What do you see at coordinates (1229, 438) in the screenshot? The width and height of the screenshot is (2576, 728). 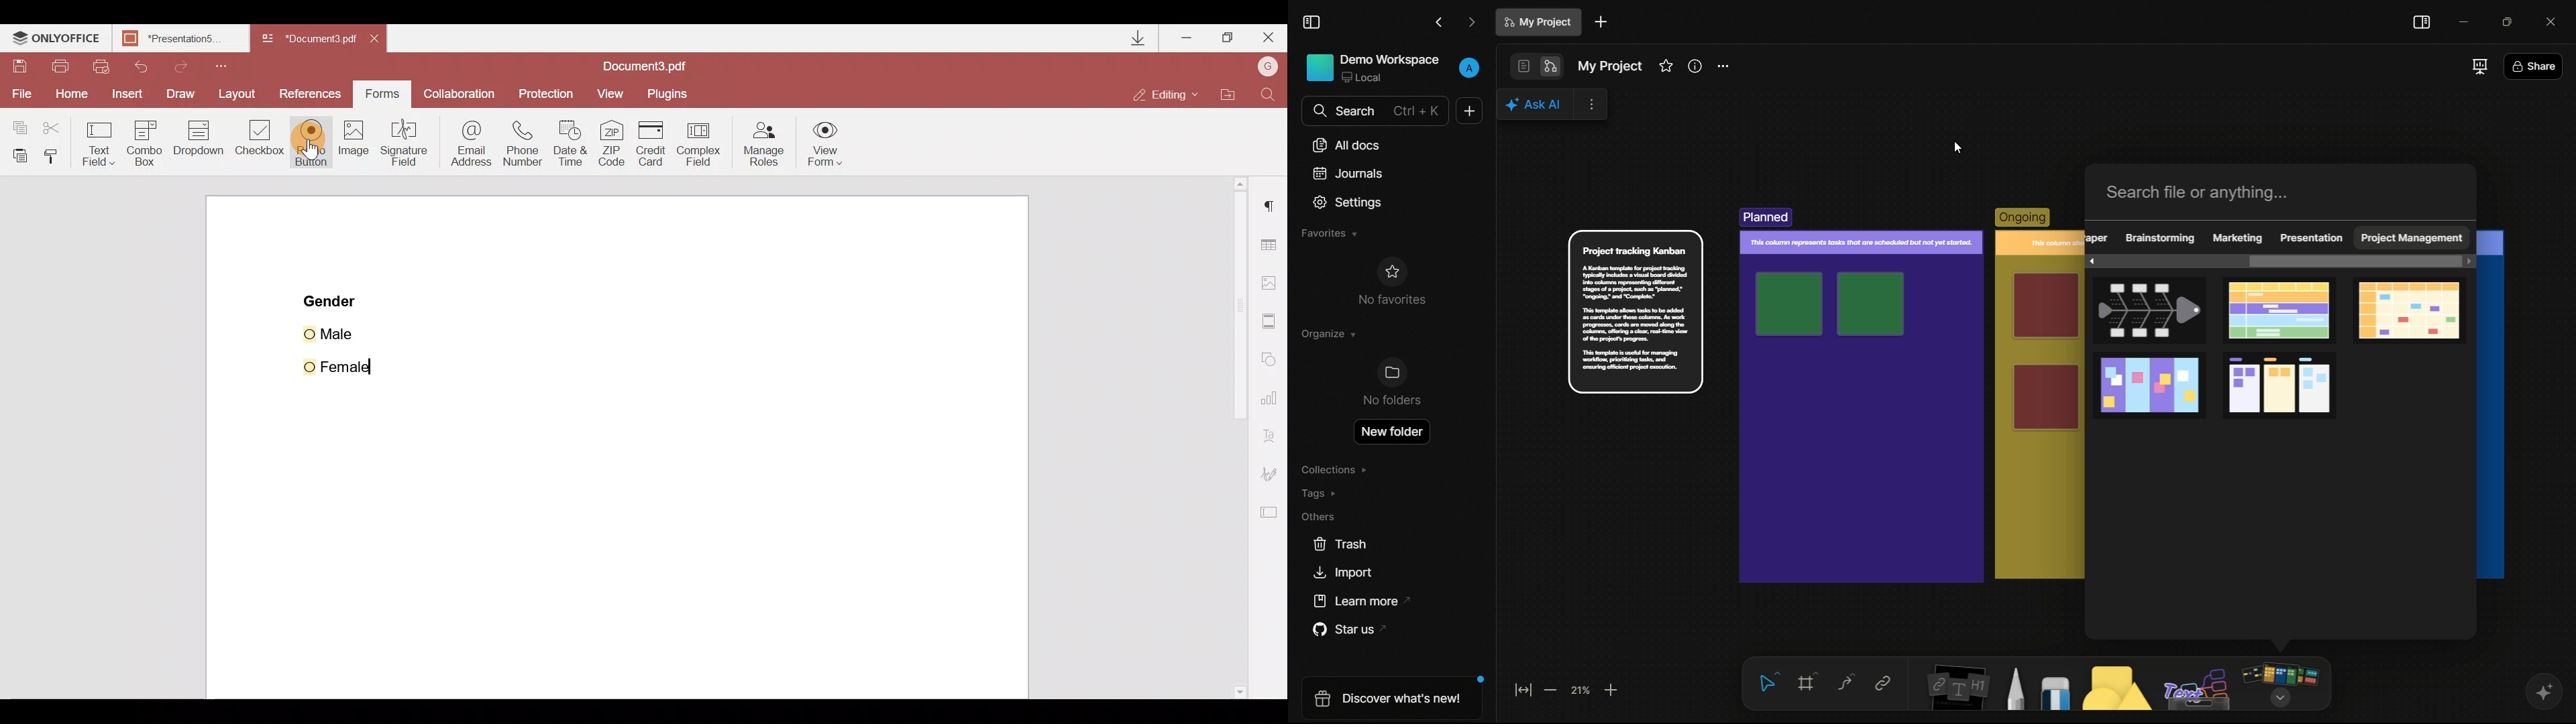 I see `Scroll bar` at bounding box center [1229, 438].